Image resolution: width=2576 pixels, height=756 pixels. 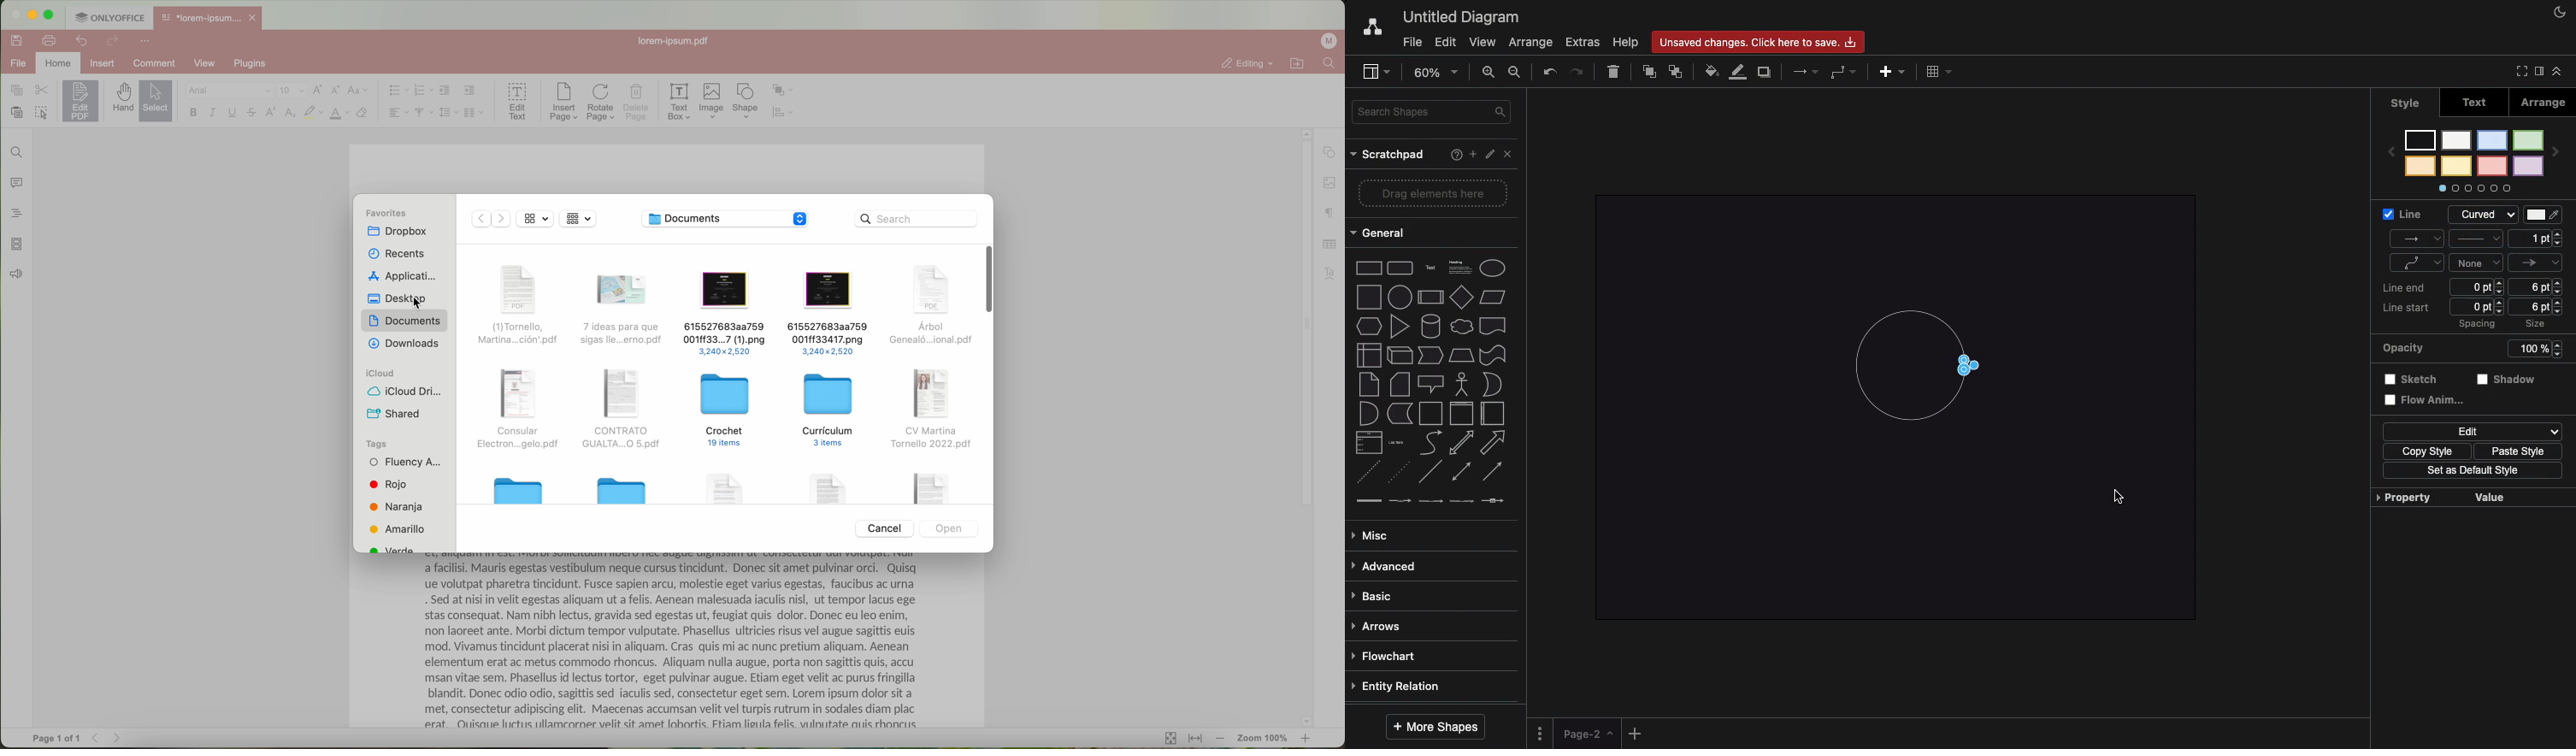 What do you see at coordinates (932, 409) in the screenshot?
I see `CV Martina
Tornello 2022.pdf` at bounding box center [932, 409].